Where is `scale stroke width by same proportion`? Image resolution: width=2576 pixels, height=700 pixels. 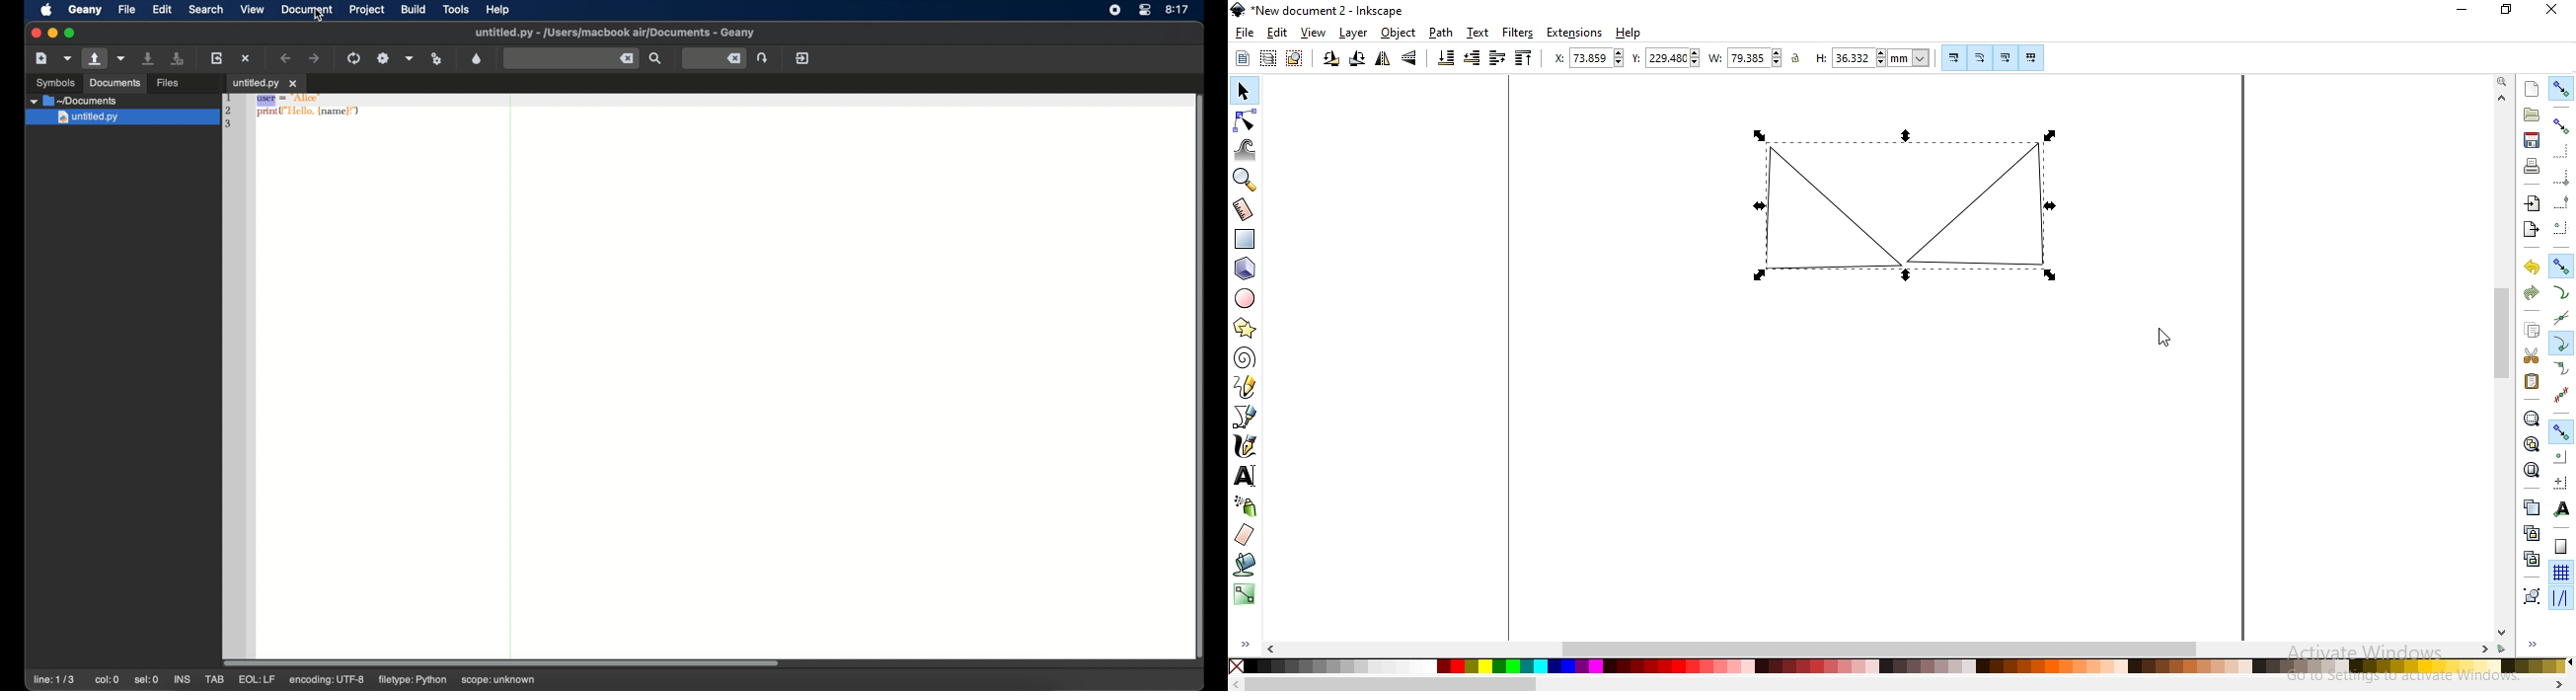
scale stroke width by same proportion is located at coordinates (1951, 57).